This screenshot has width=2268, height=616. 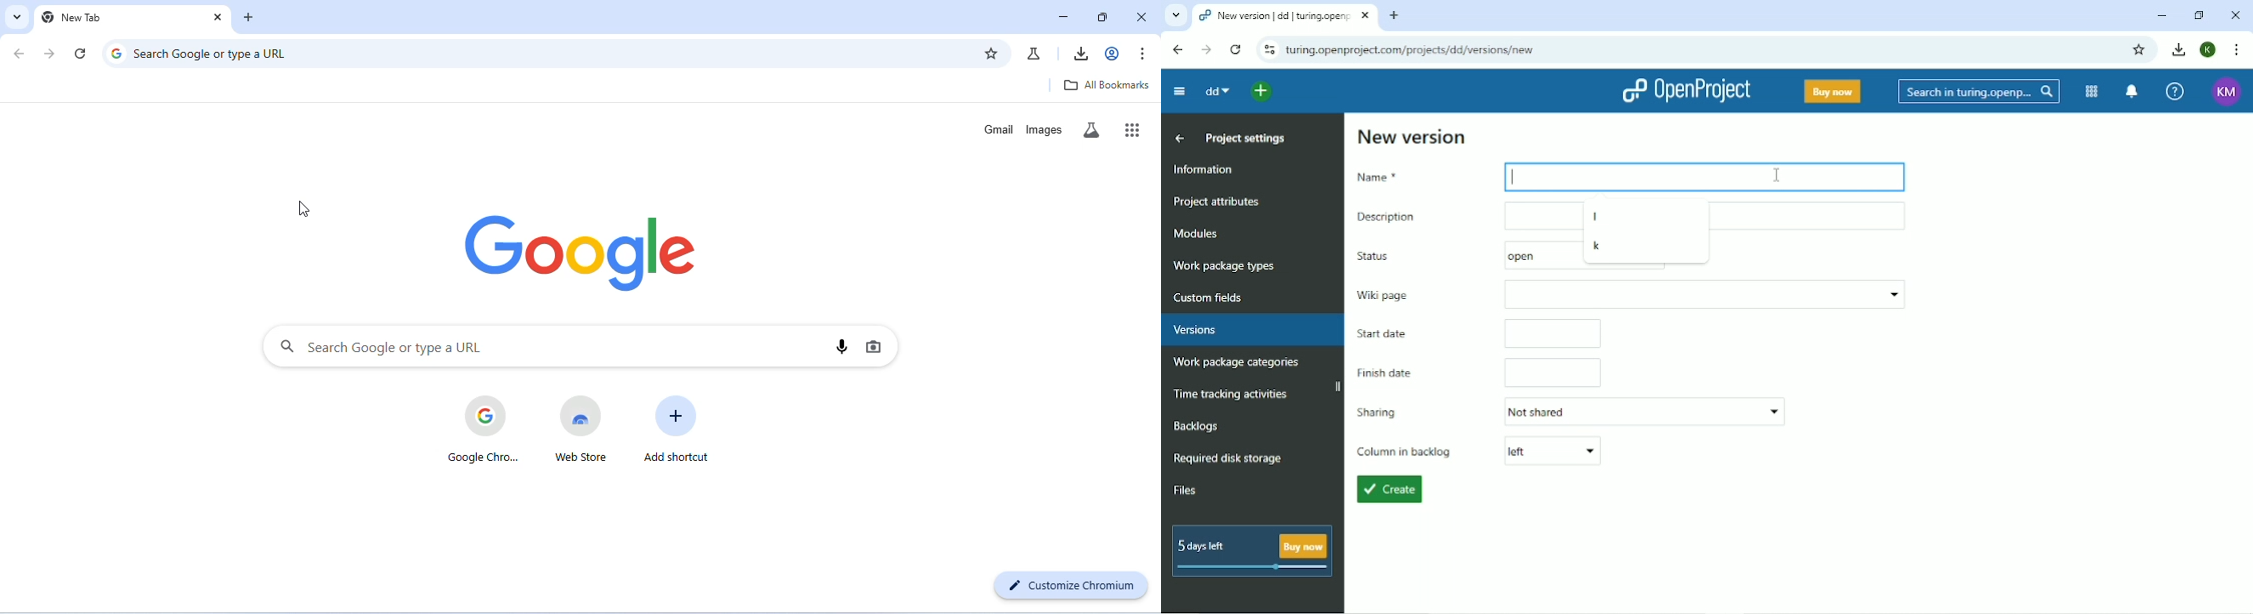 What do you see at coordinates (2177, 49) in the screenshot?
I see `Download` at bounding box center [2177, 49].